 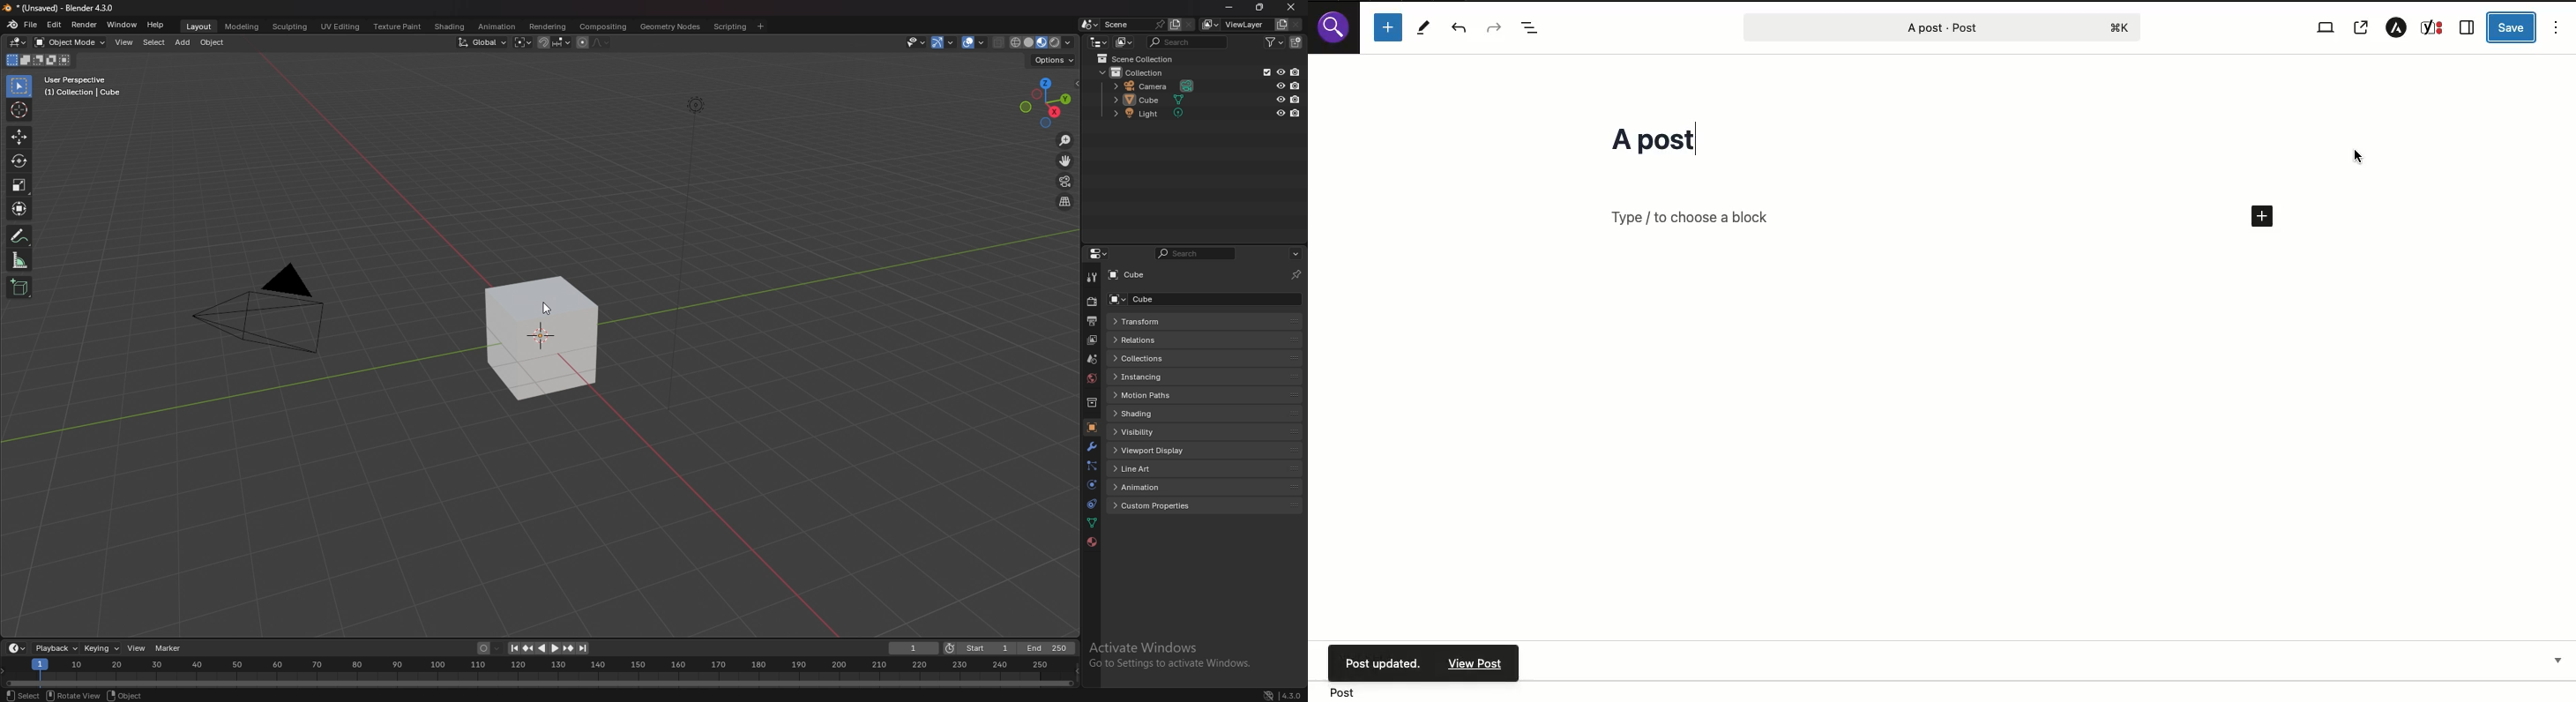 What do you see at coordinates (1189, 42) in the screenshot?
I see `search` at bounding box center [1189, 42].